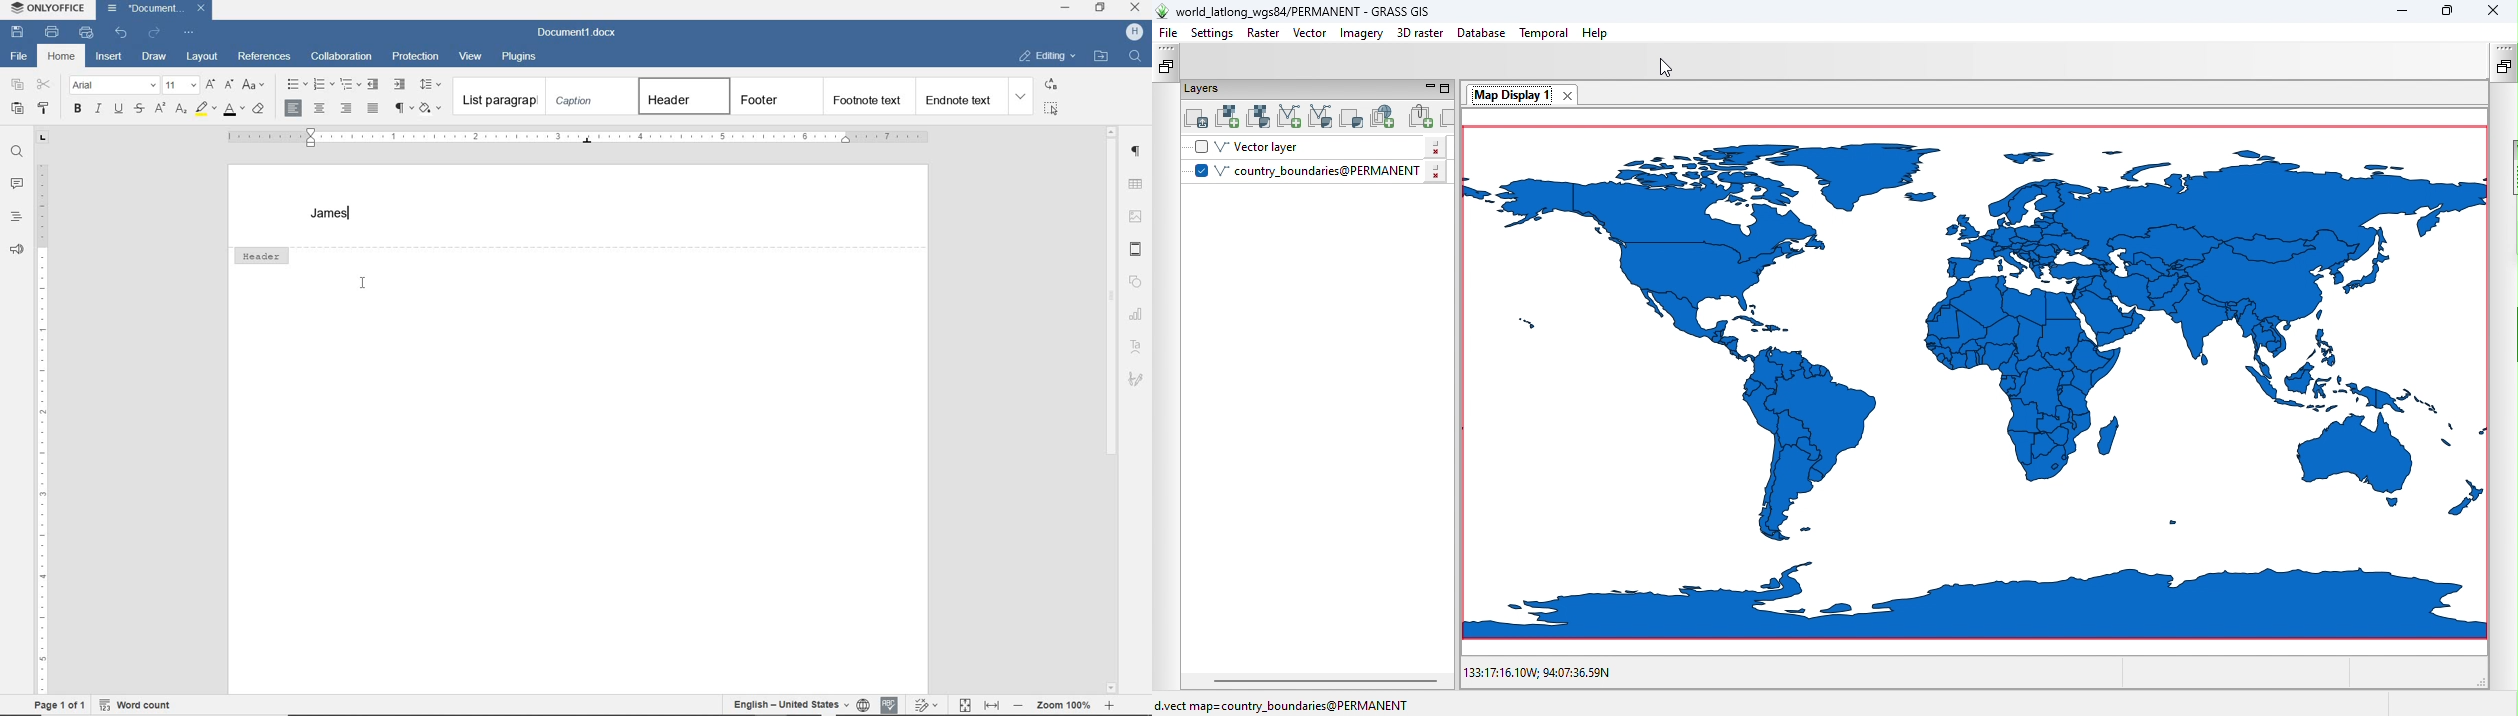  I want to click on CLOSE, so click(1135, 9).